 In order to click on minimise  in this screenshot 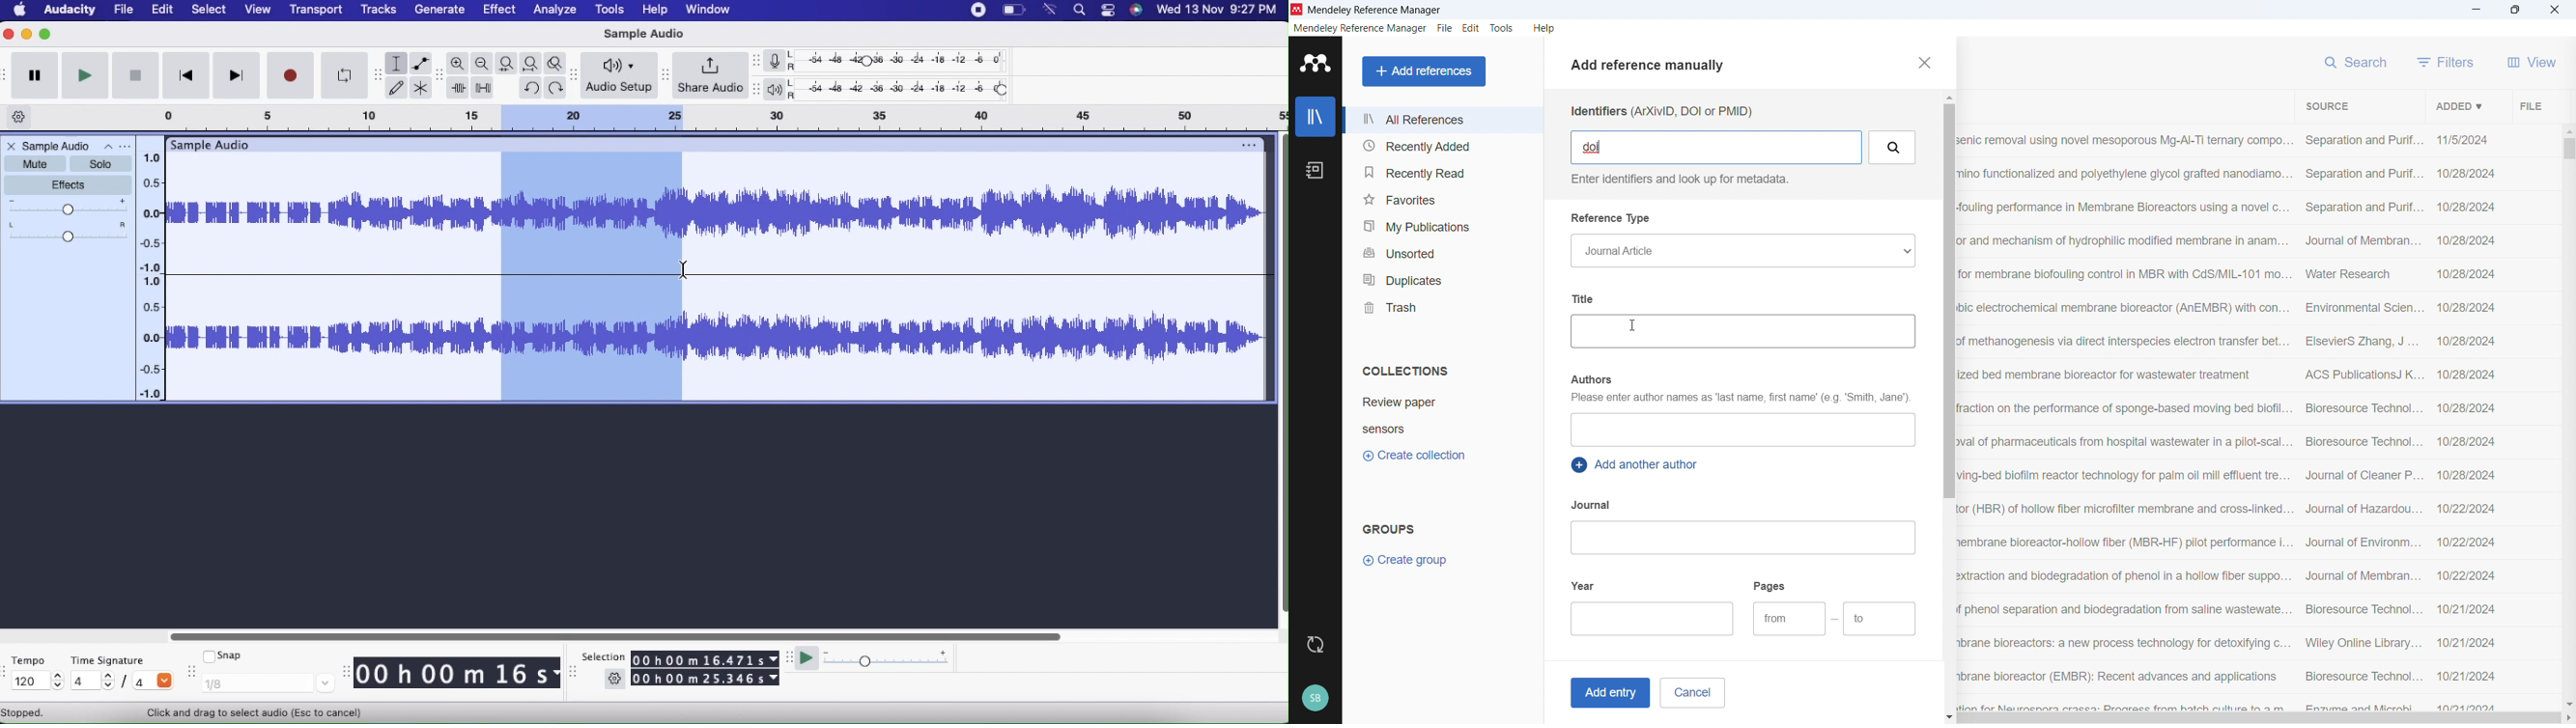, I will do `click(2477, 10)`.